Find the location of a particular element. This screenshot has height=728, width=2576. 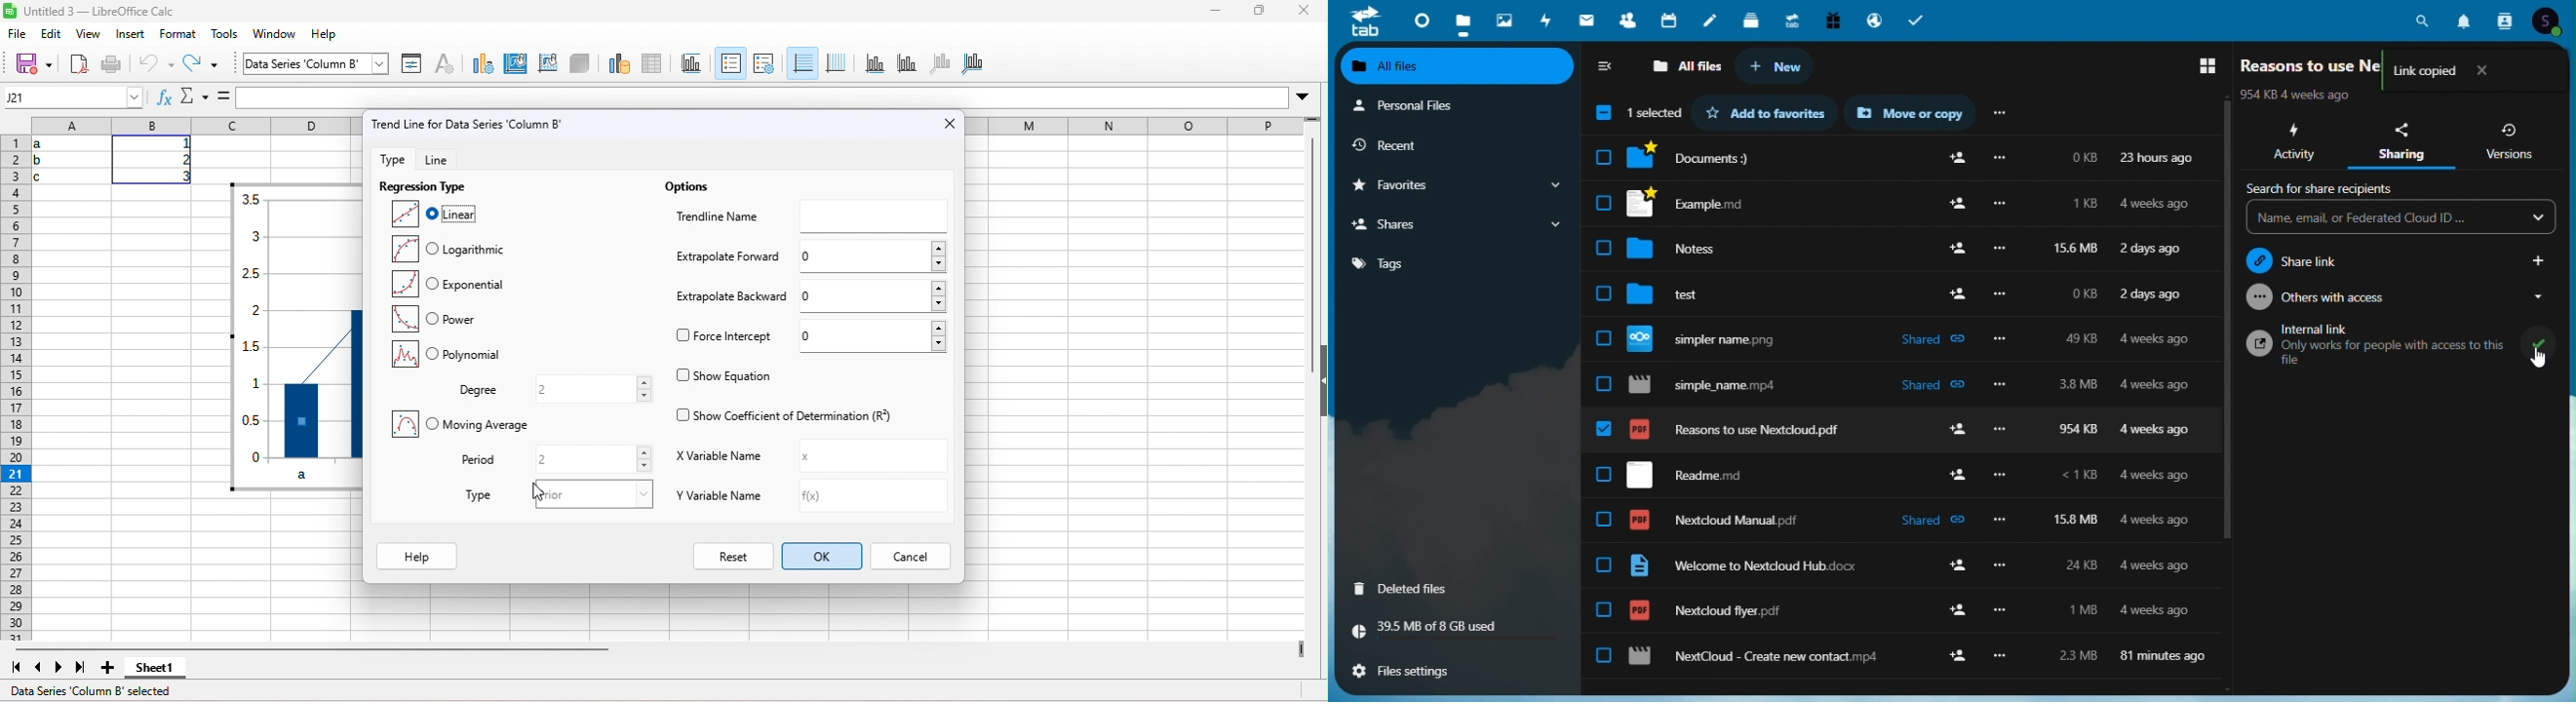

954 kb is located at coordinates (2074, 430).